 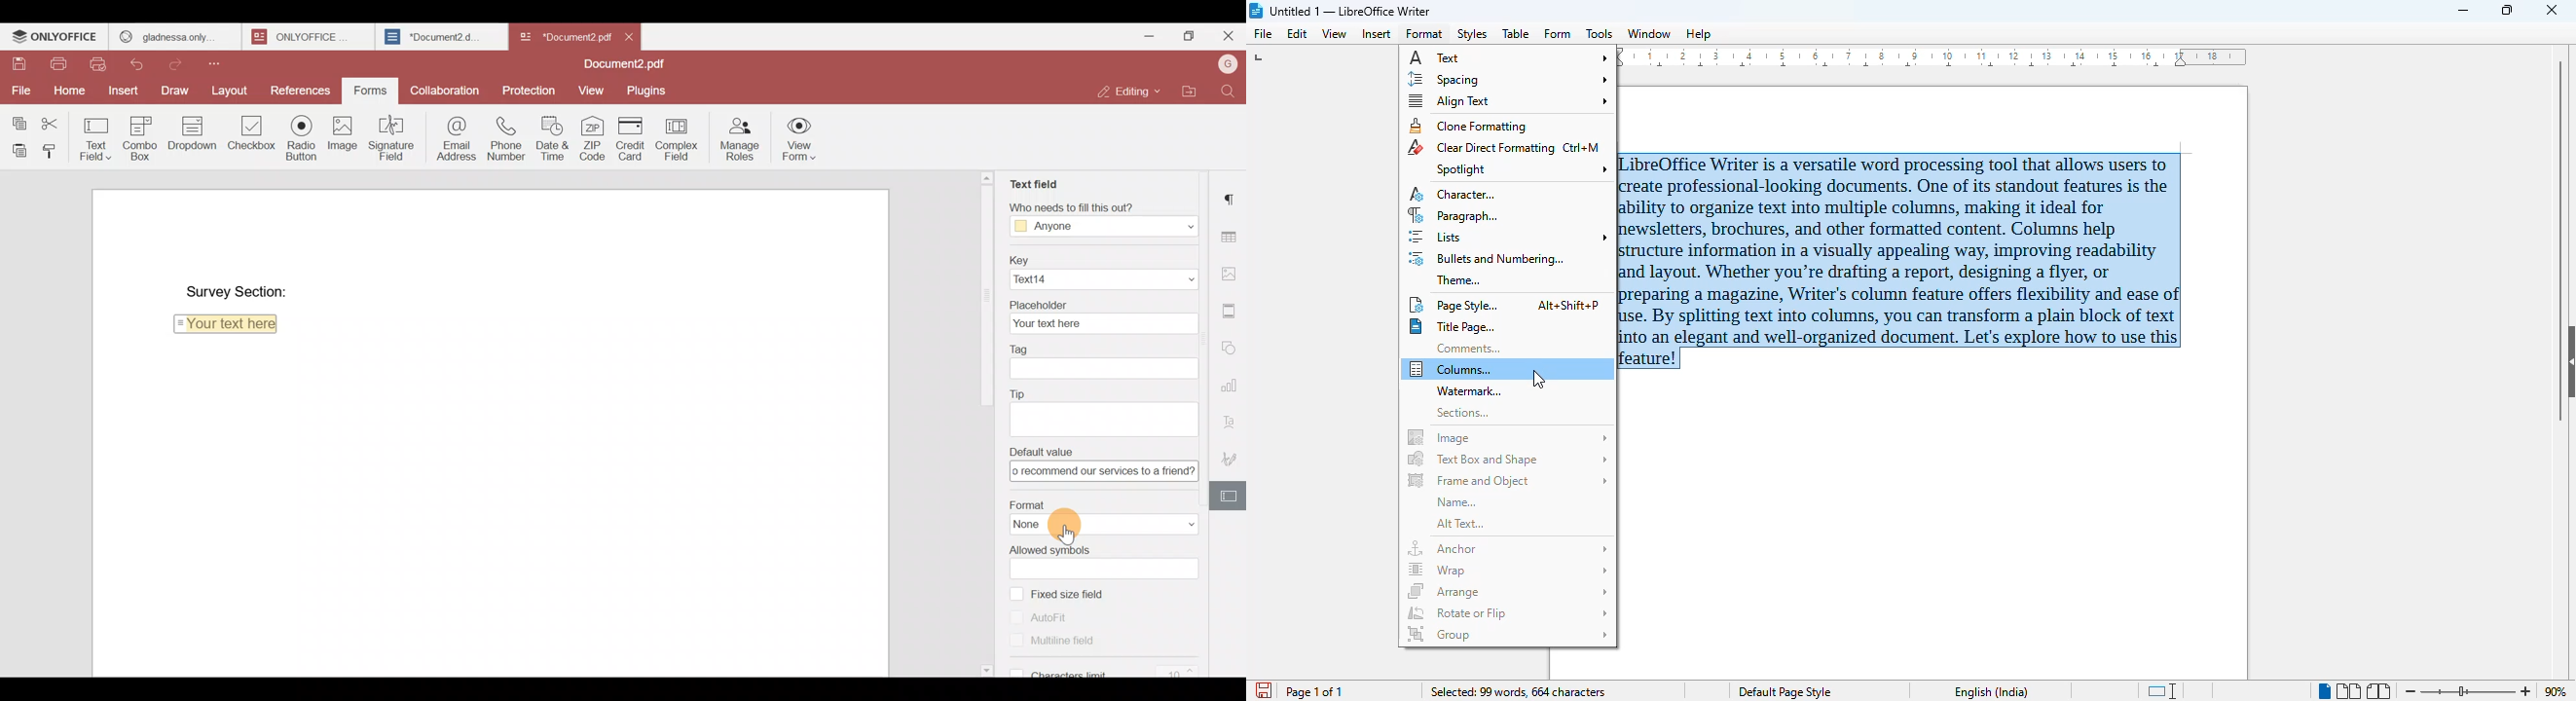 I want to click on sections, so click(x=1463, y=413).